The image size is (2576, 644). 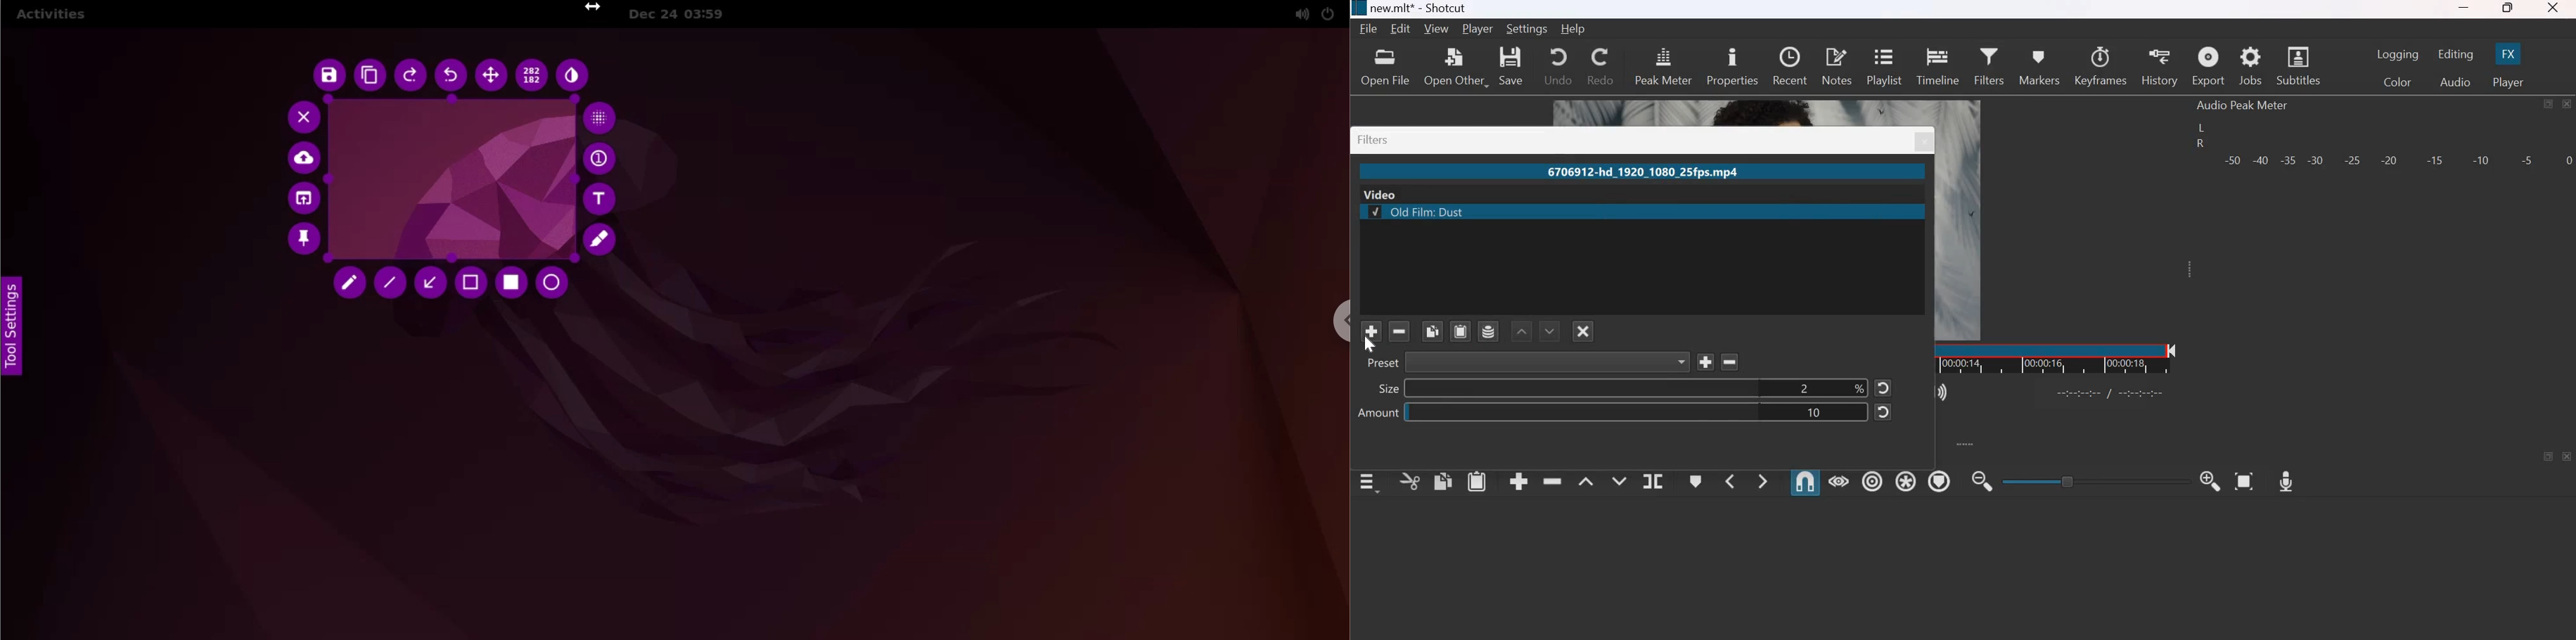 What do you see at coordinates (1417, 9) in the screenshot?
I see `new.mlt* - Shotcut` at bounding box center [1417, 9].